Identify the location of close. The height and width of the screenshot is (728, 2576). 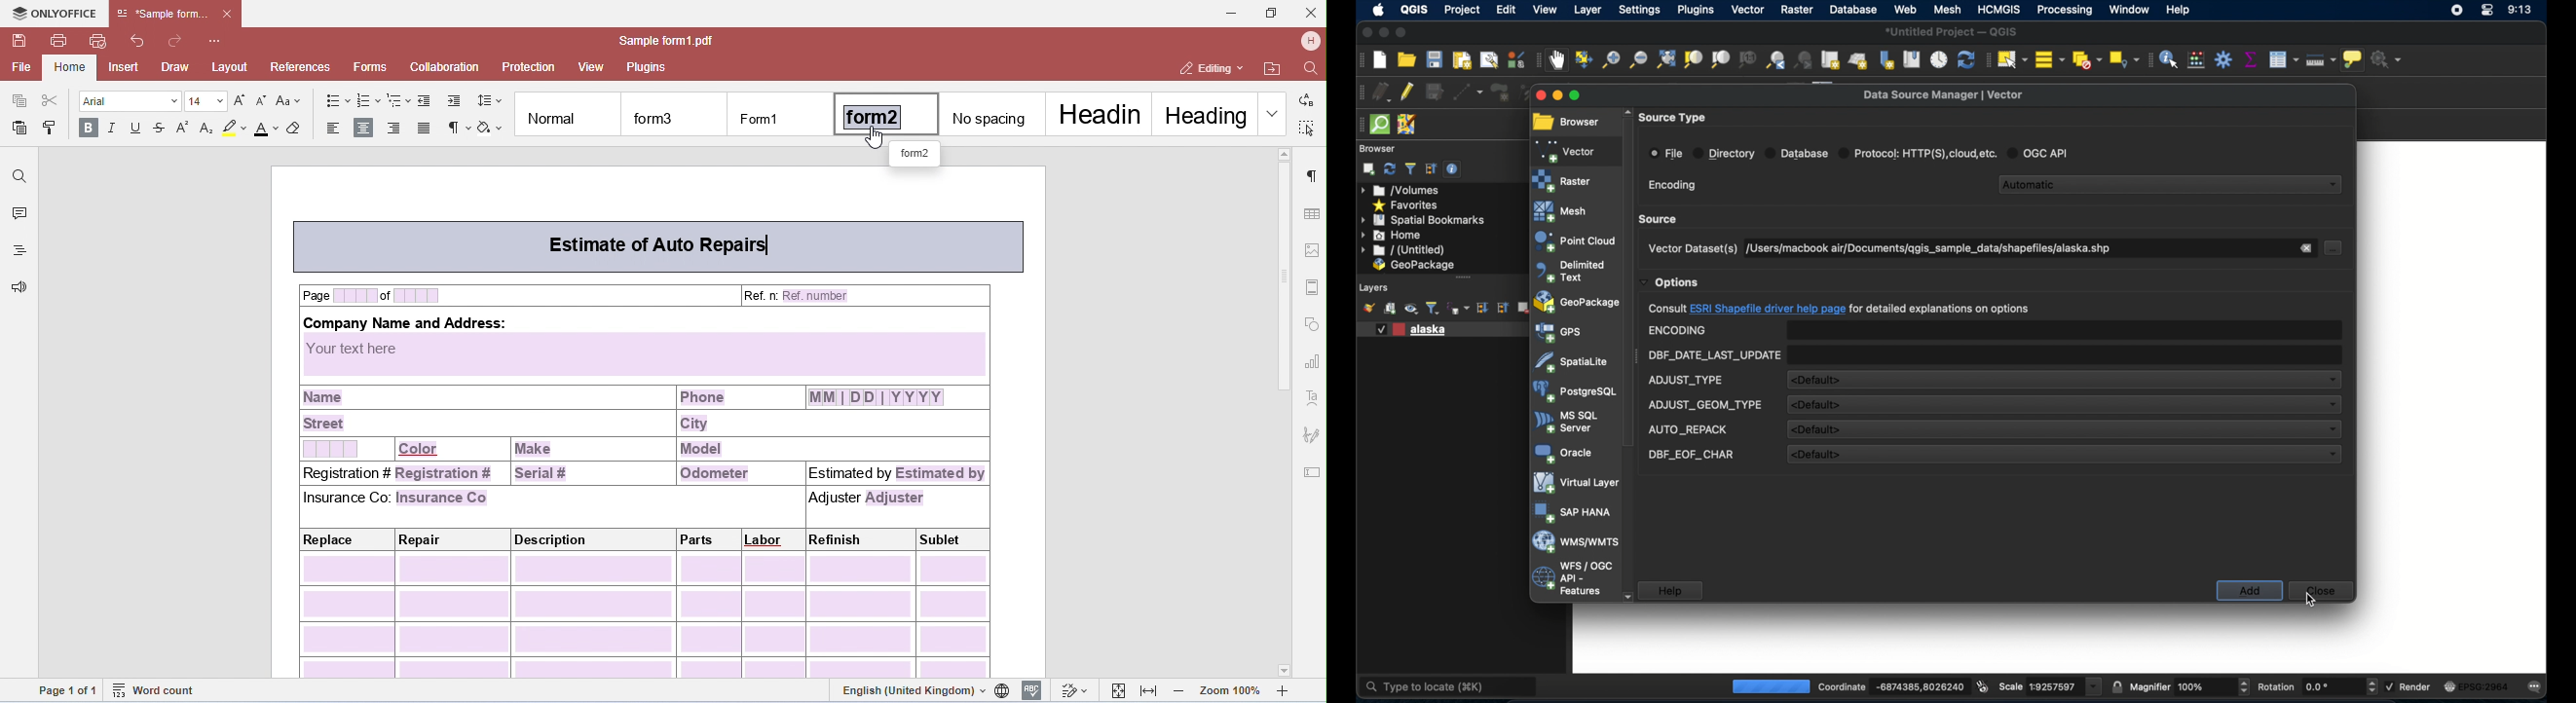
(1538, 95).